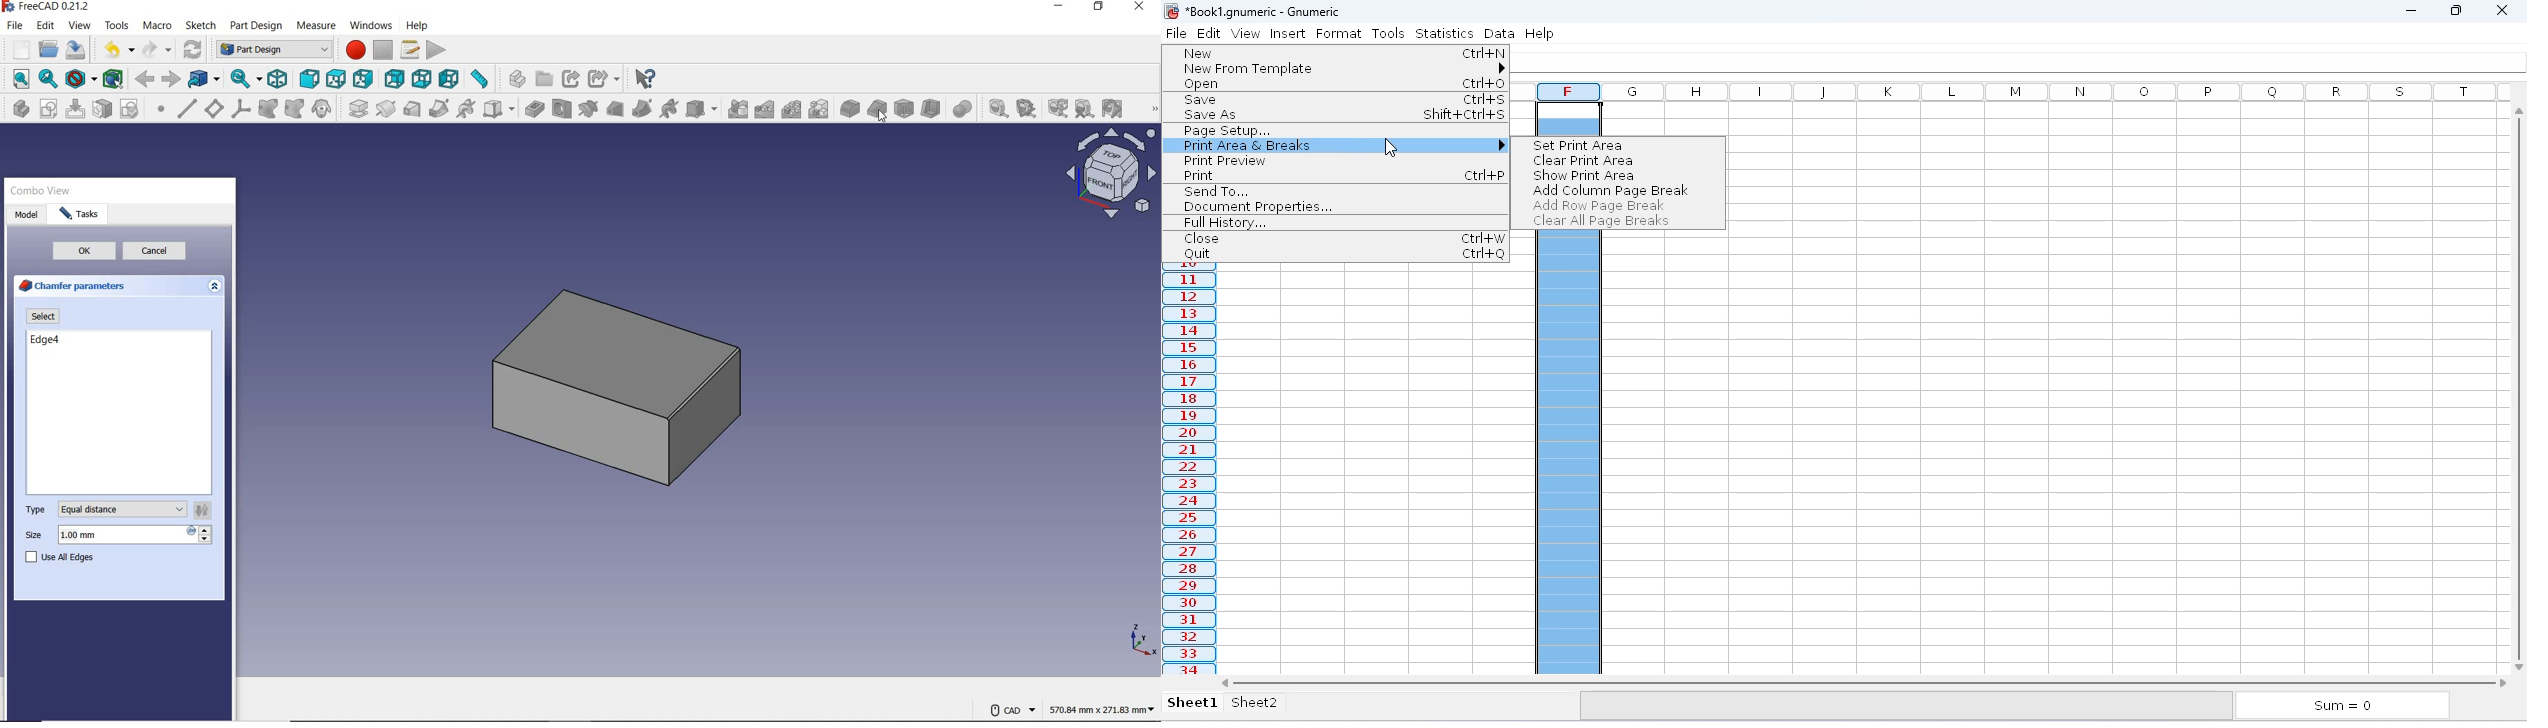  What do you see at coordinates (1100, 707) in the screenshot?
I see `570.84 mm x 271.83mm` at bounding box center [1100, 707].